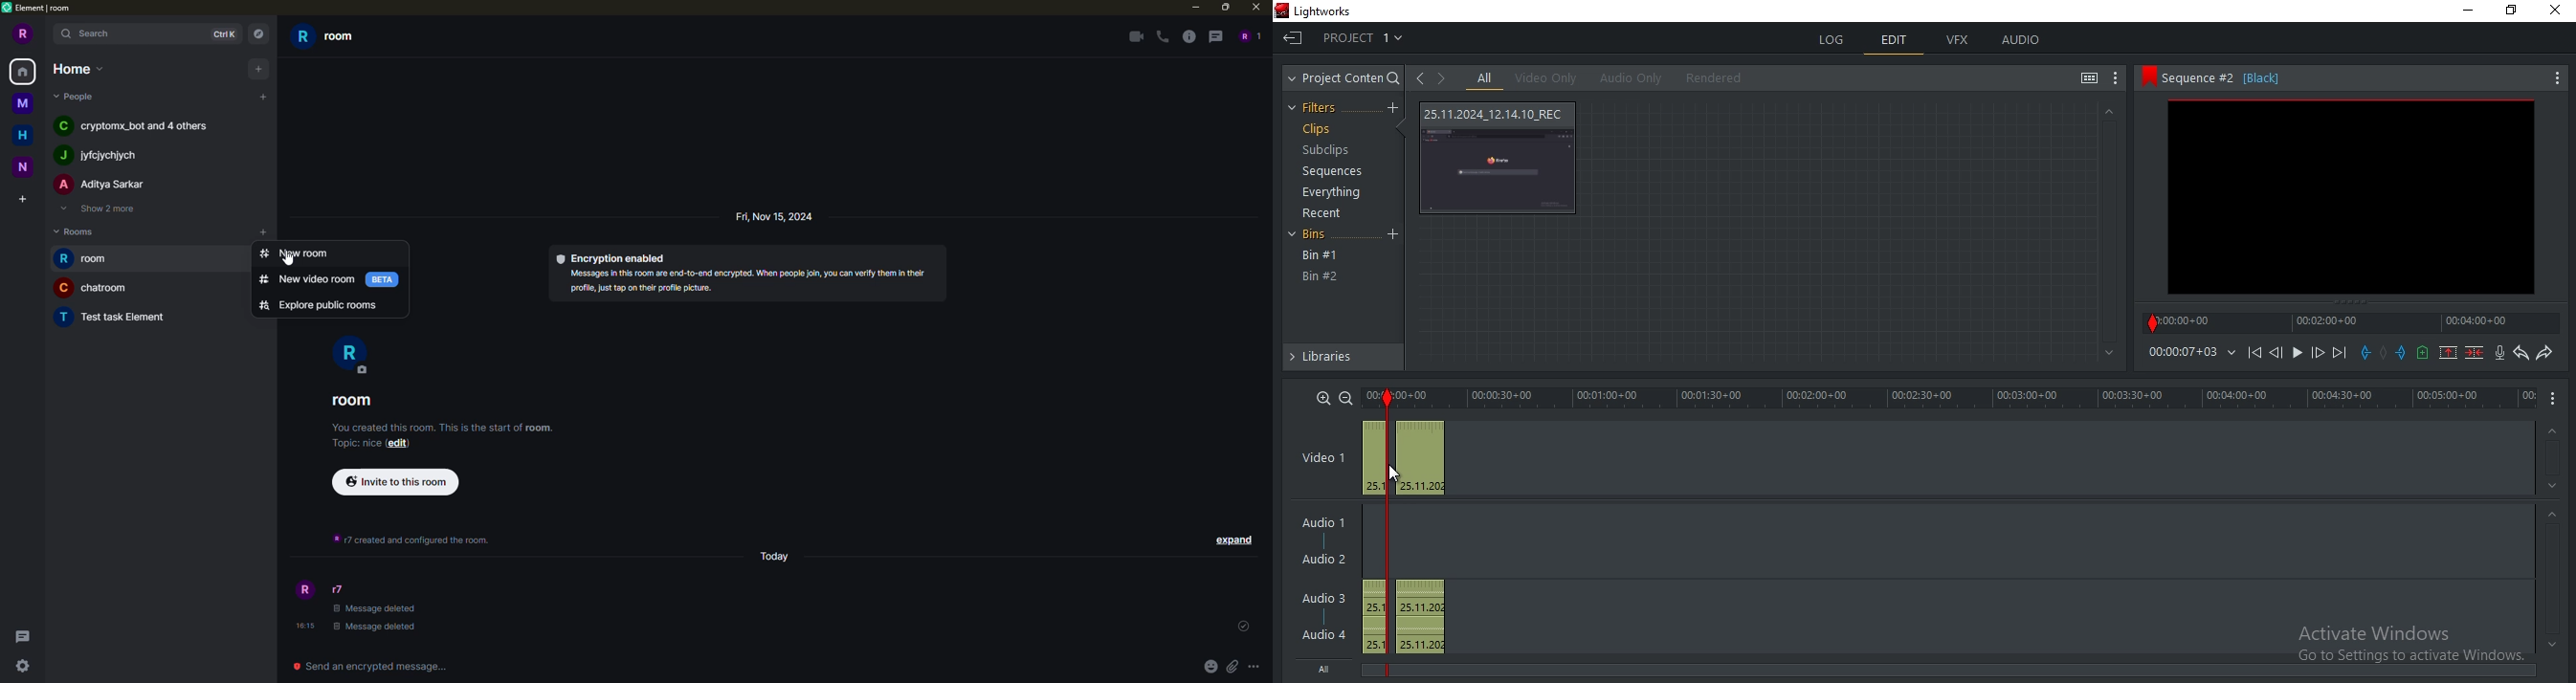 The height and width of the screenshot is (700, 2576). I want to click on minimize, so click(1194, 7).